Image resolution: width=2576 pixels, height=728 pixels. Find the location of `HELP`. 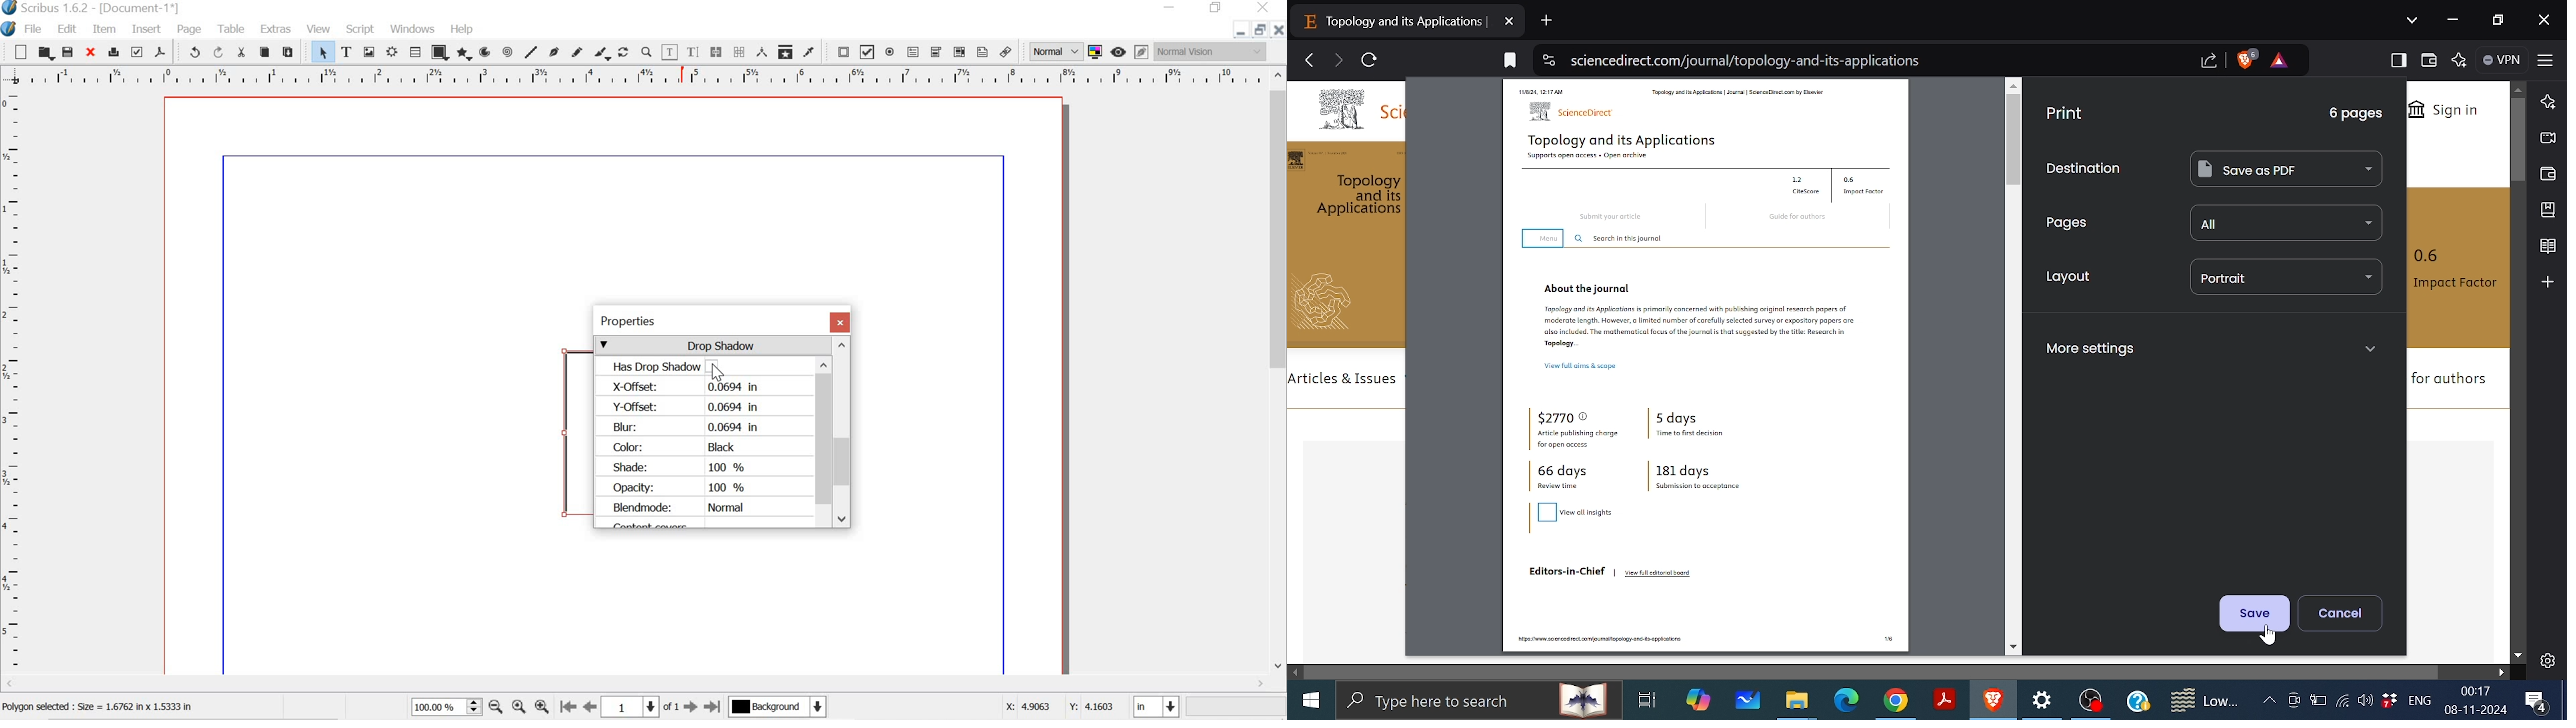

HELP is located at coordinates (463, 27).